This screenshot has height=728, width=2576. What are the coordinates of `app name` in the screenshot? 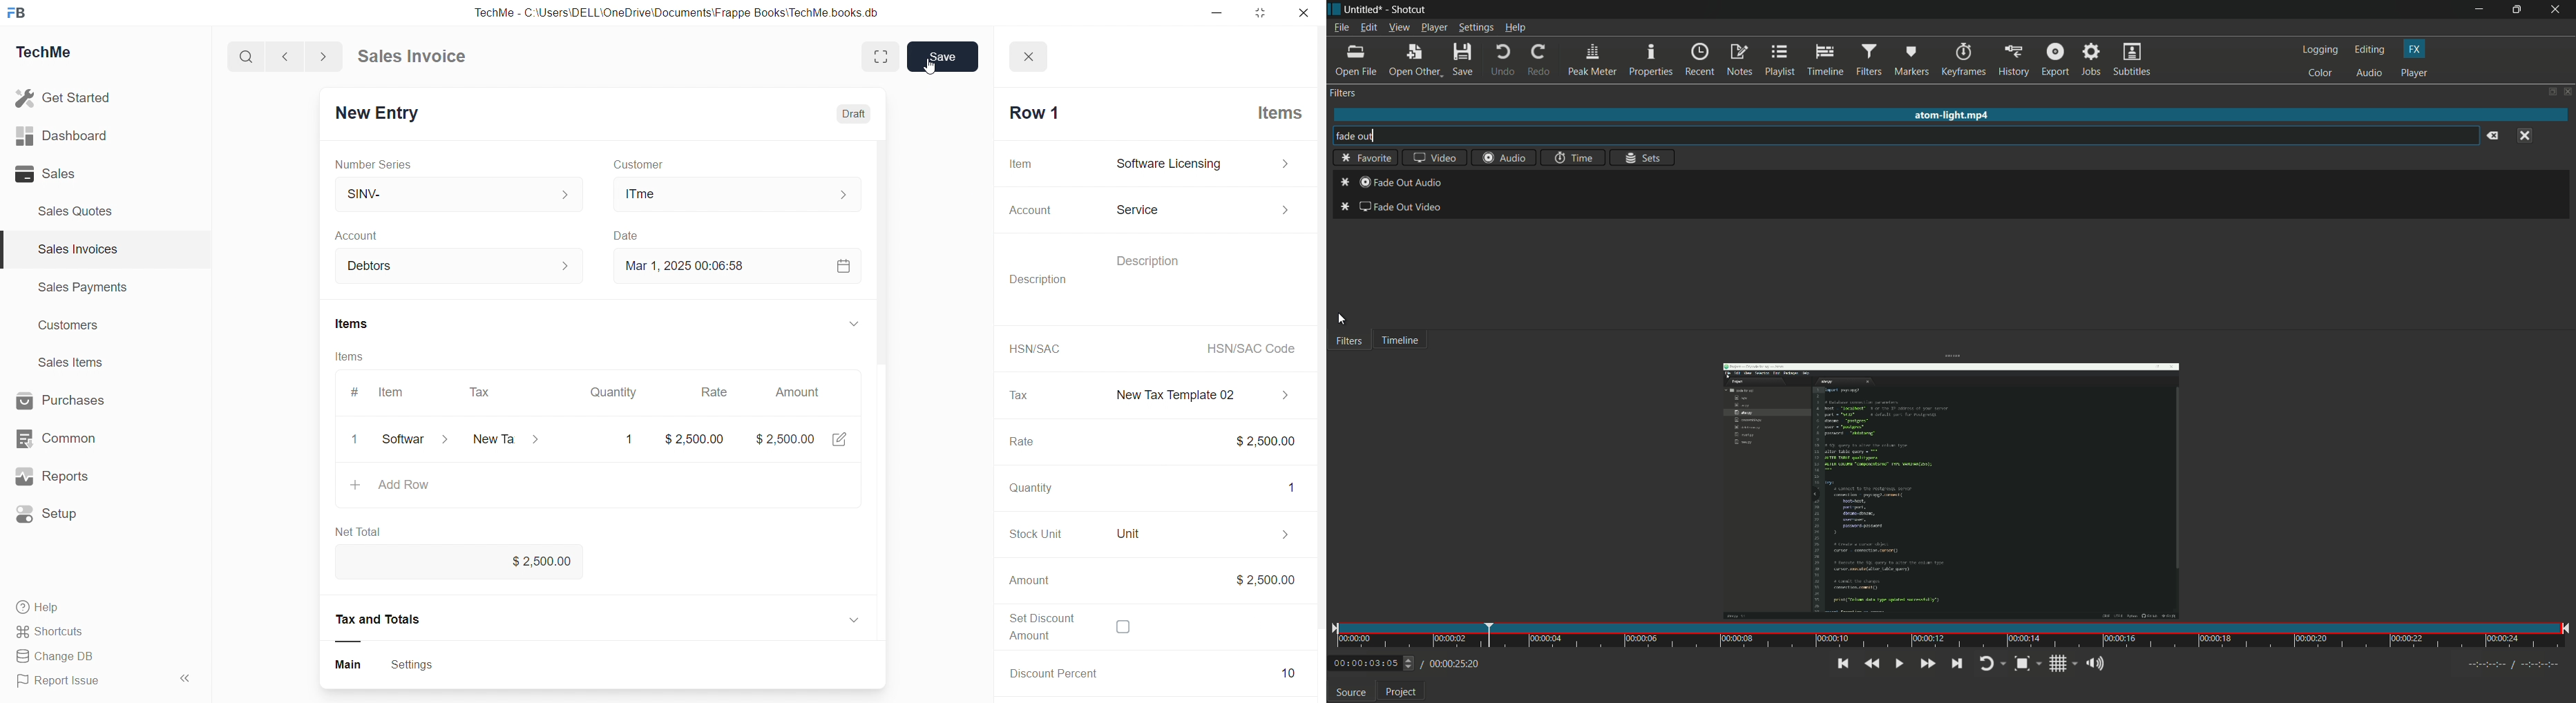 It's located at (1410, 10).